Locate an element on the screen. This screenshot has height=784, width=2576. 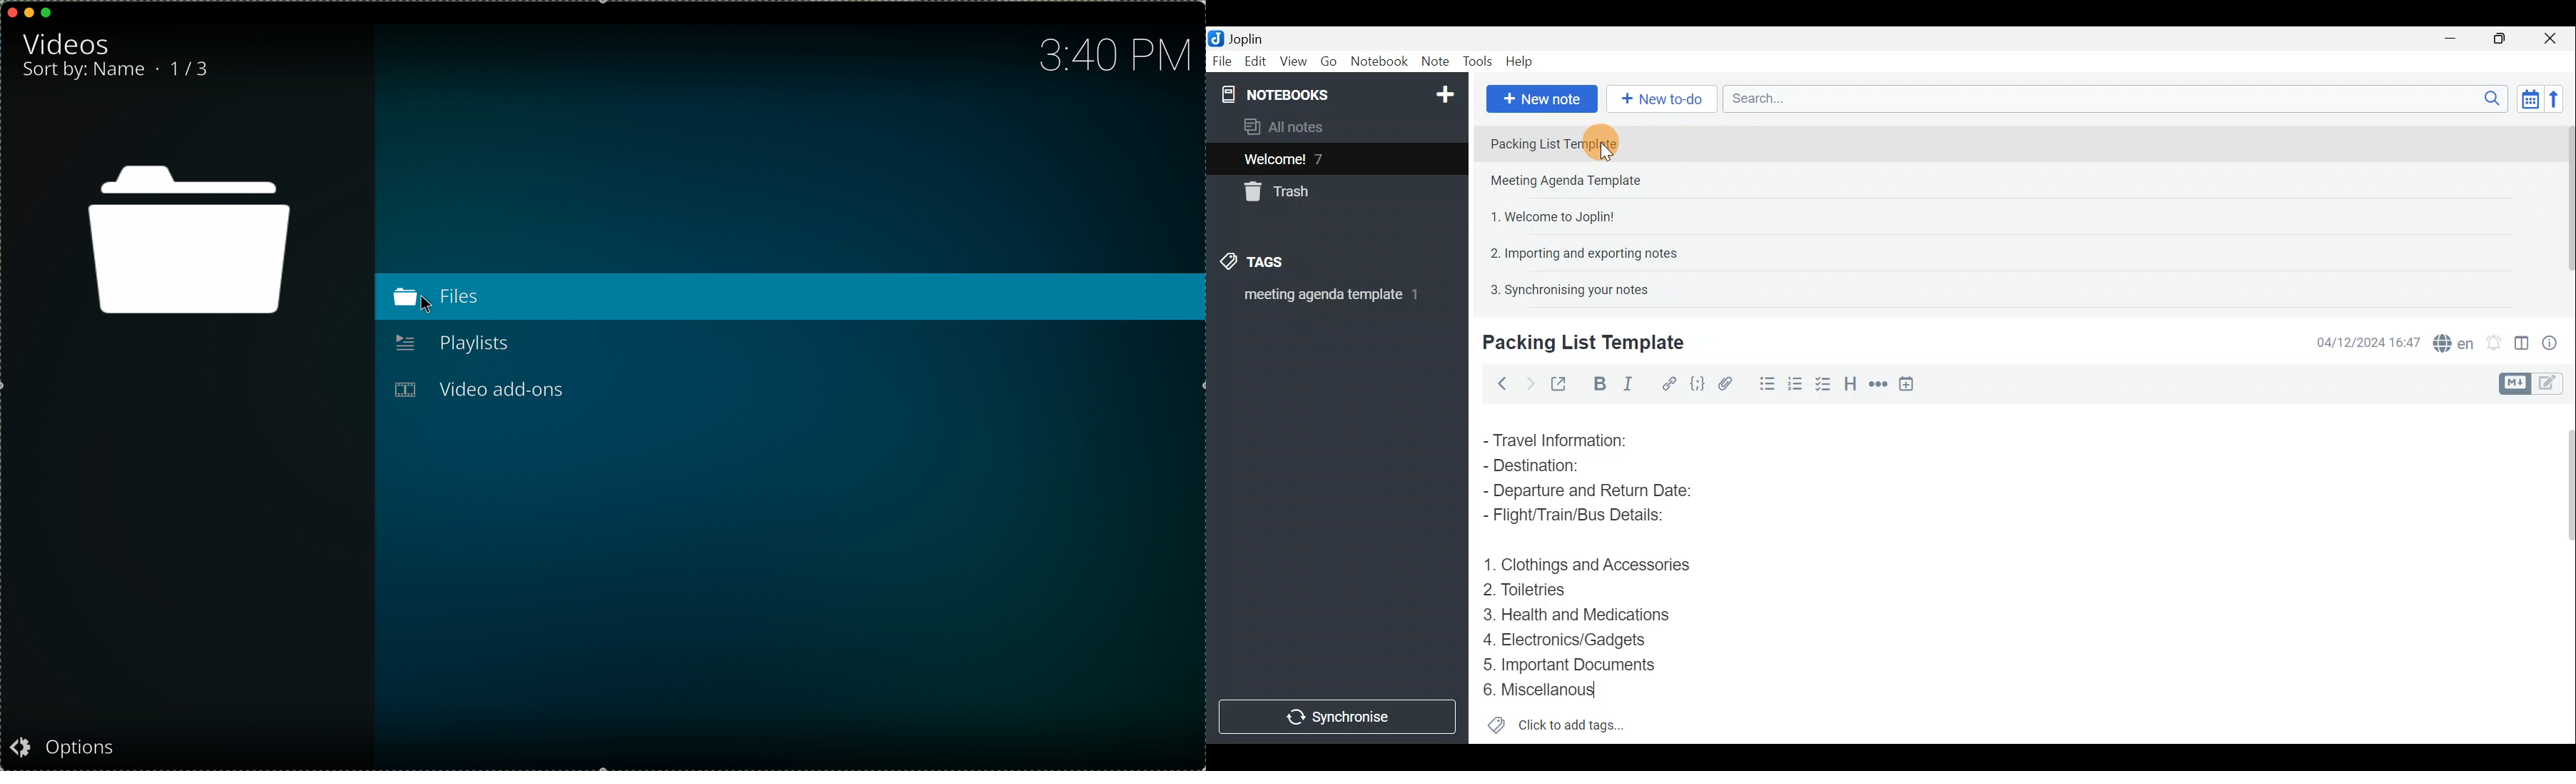
Note 5 is located at coordinates (1563, 288).